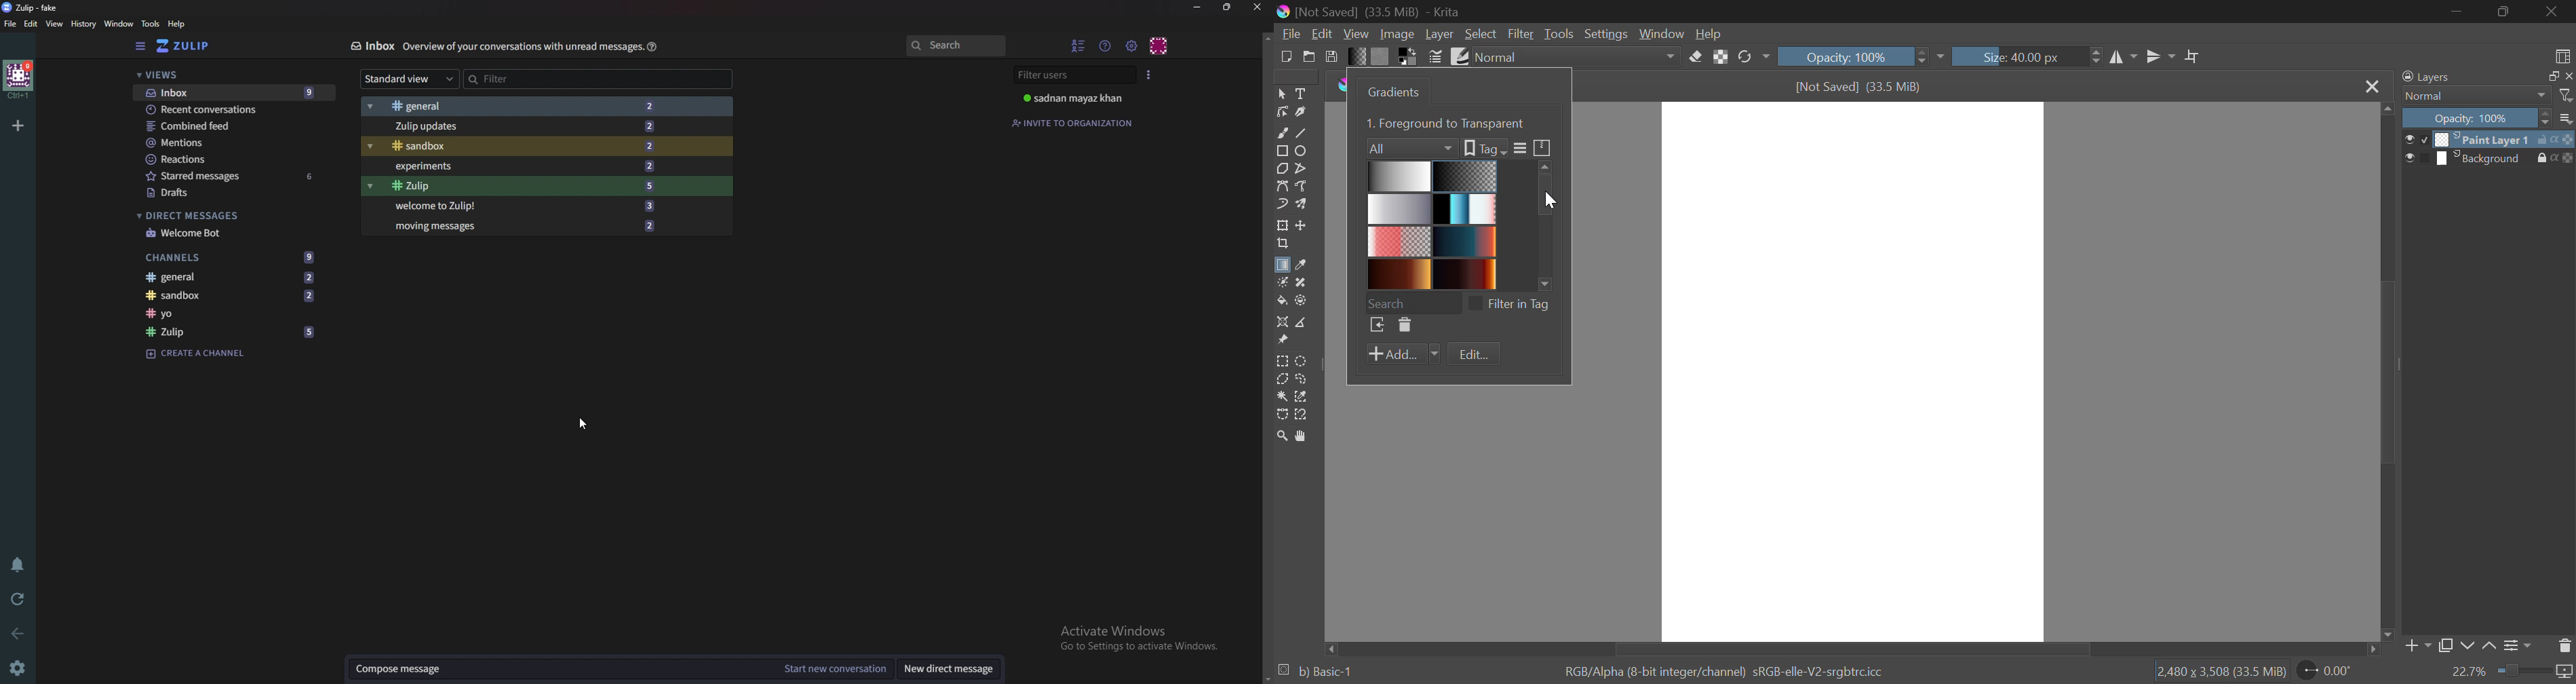  Describe the element at coordinates (54, 24) in the screenshot. I see `View` at that location.